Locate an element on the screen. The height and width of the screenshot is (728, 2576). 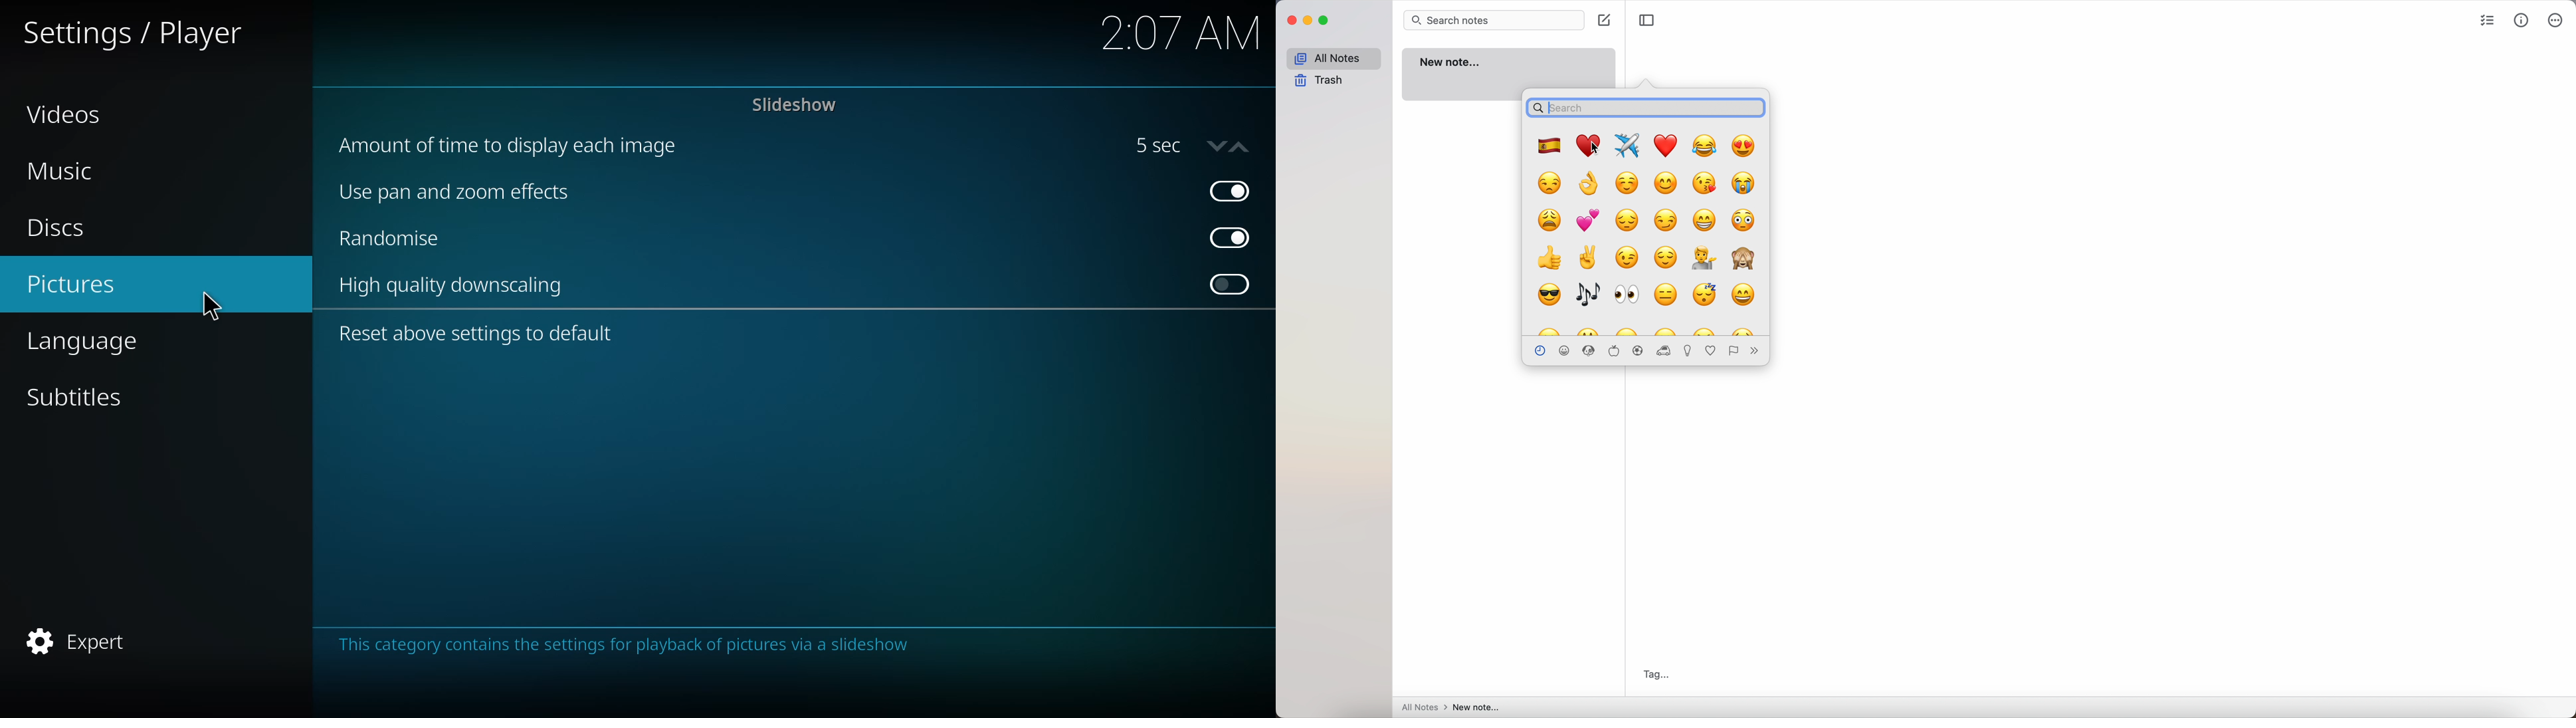
trash is located at coordinates (1320, 82).